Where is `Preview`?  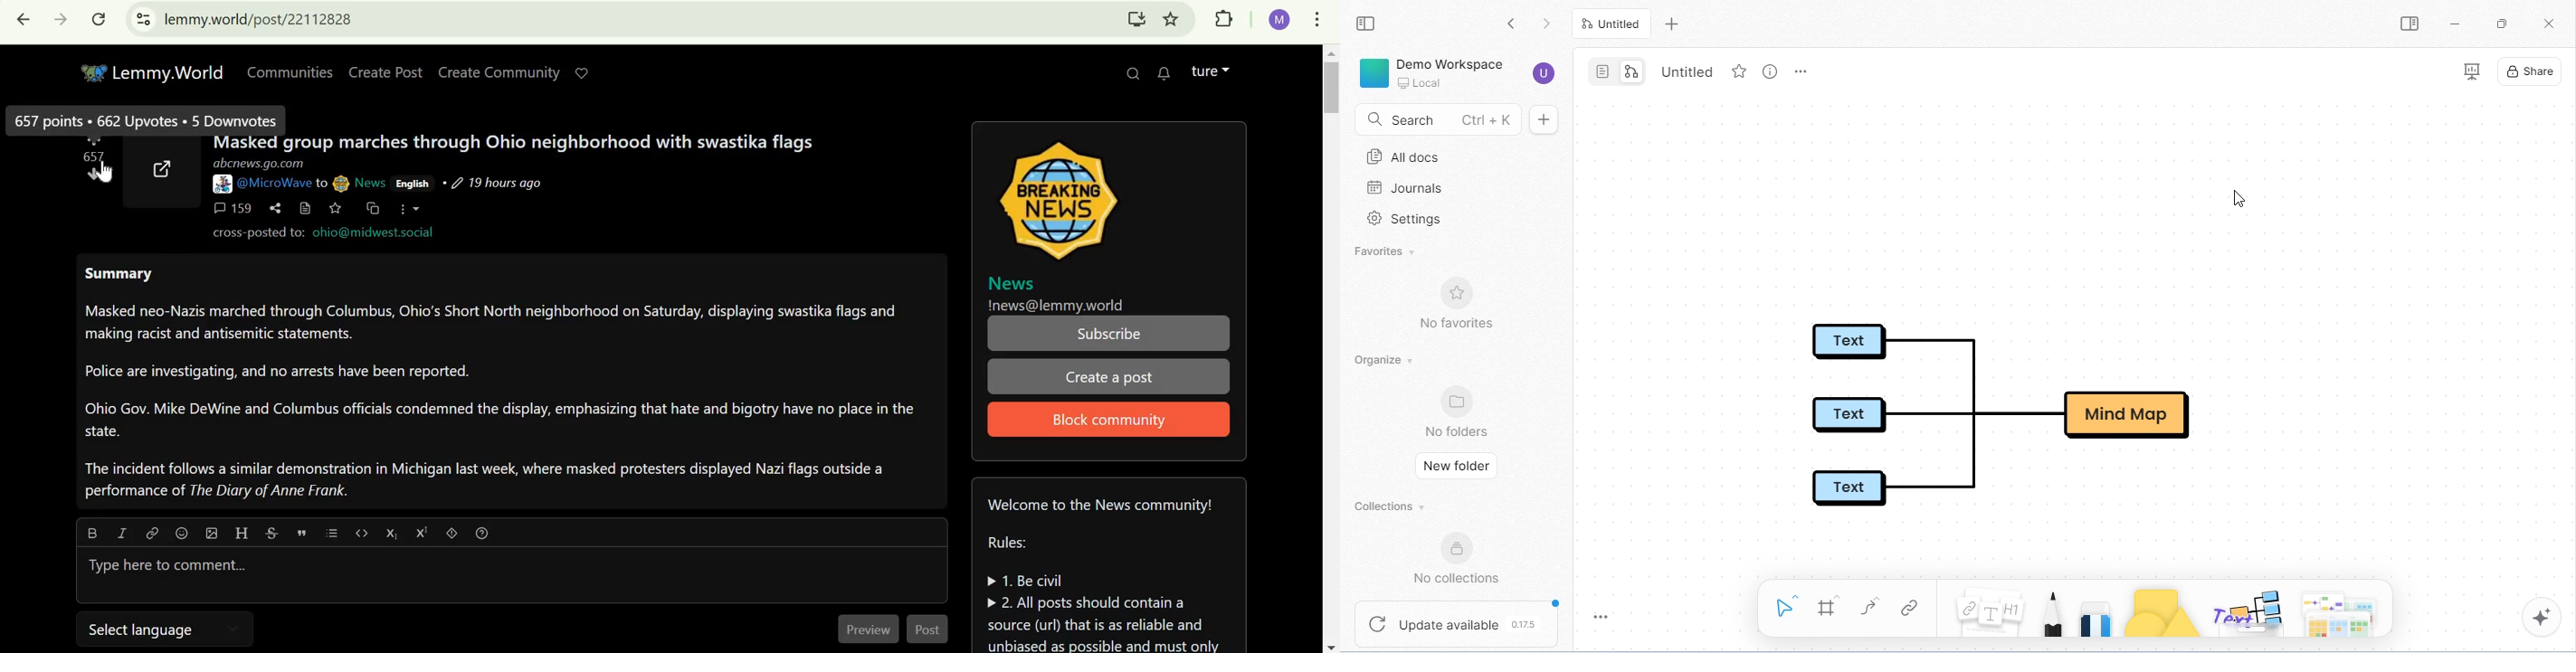 Preview is located at coordinates (865, 631).